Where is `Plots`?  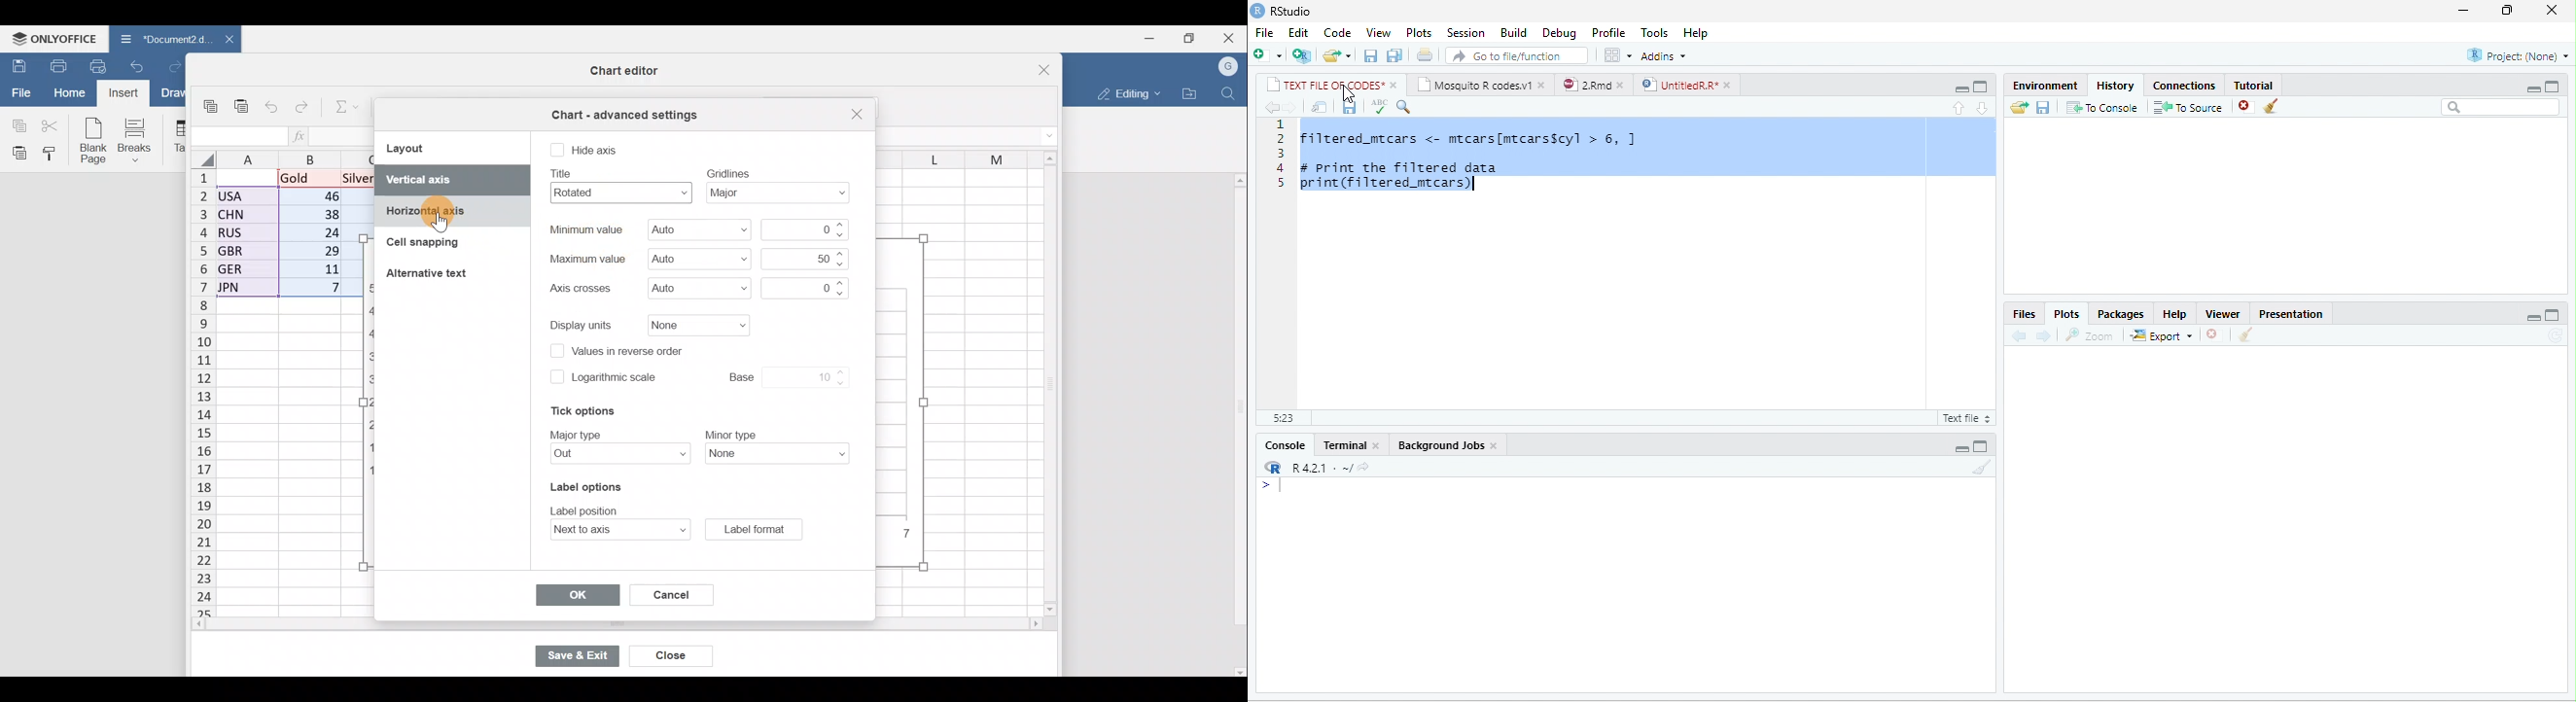 Plots is located at coordinates (1419, 33).